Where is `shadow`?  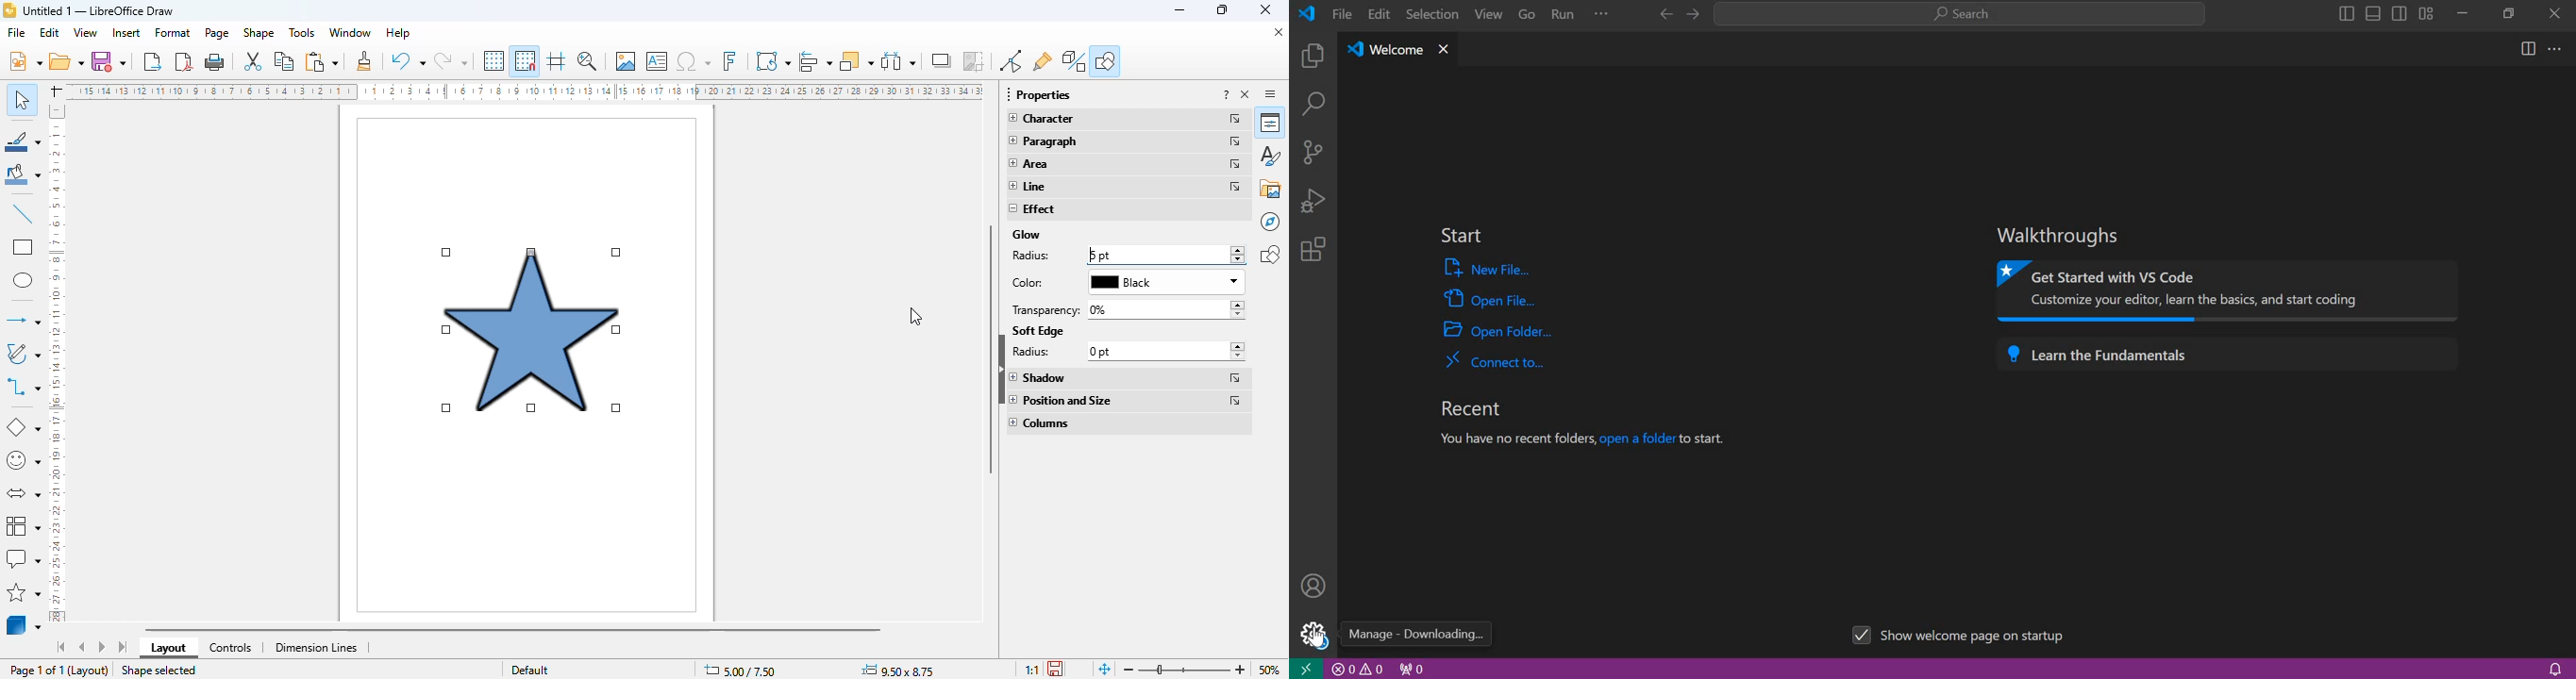
shadow is located at coordinates (942, 60).